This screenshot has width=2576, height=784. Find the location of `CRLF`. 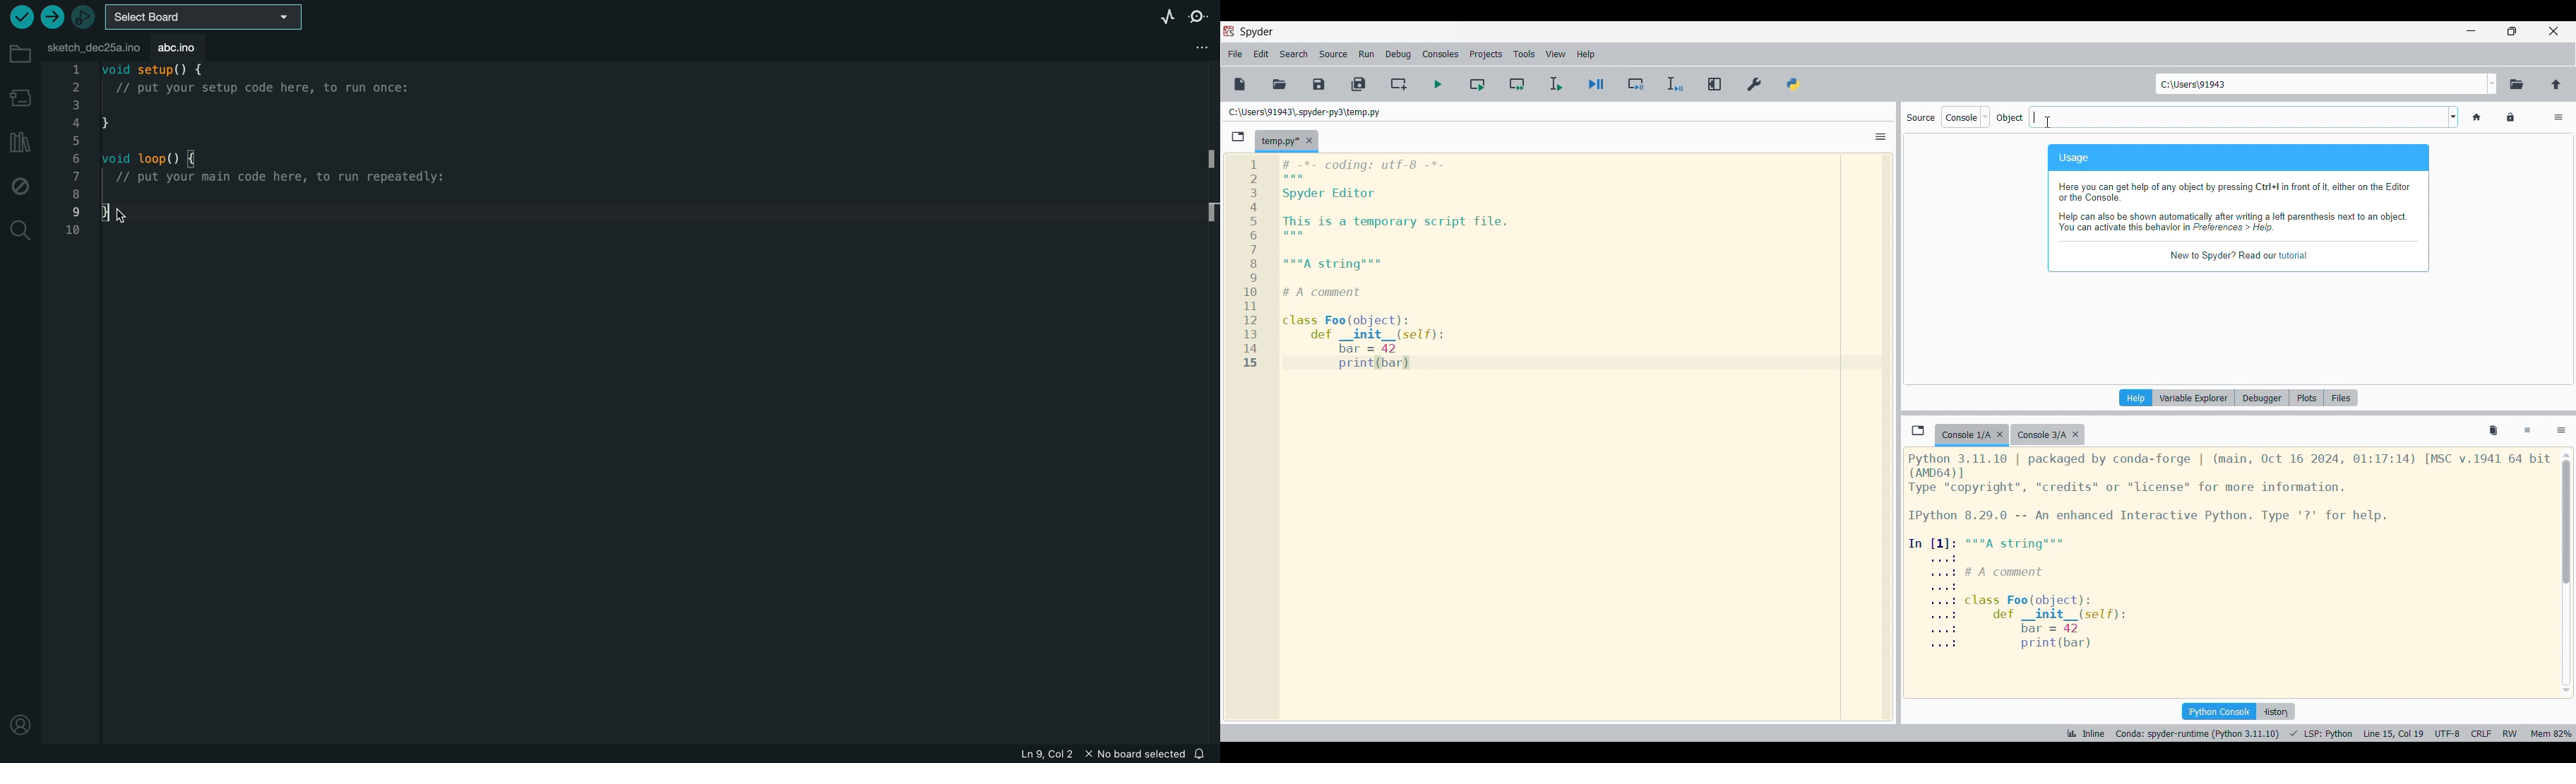

CRLF is located at coordinates (2481, 731).